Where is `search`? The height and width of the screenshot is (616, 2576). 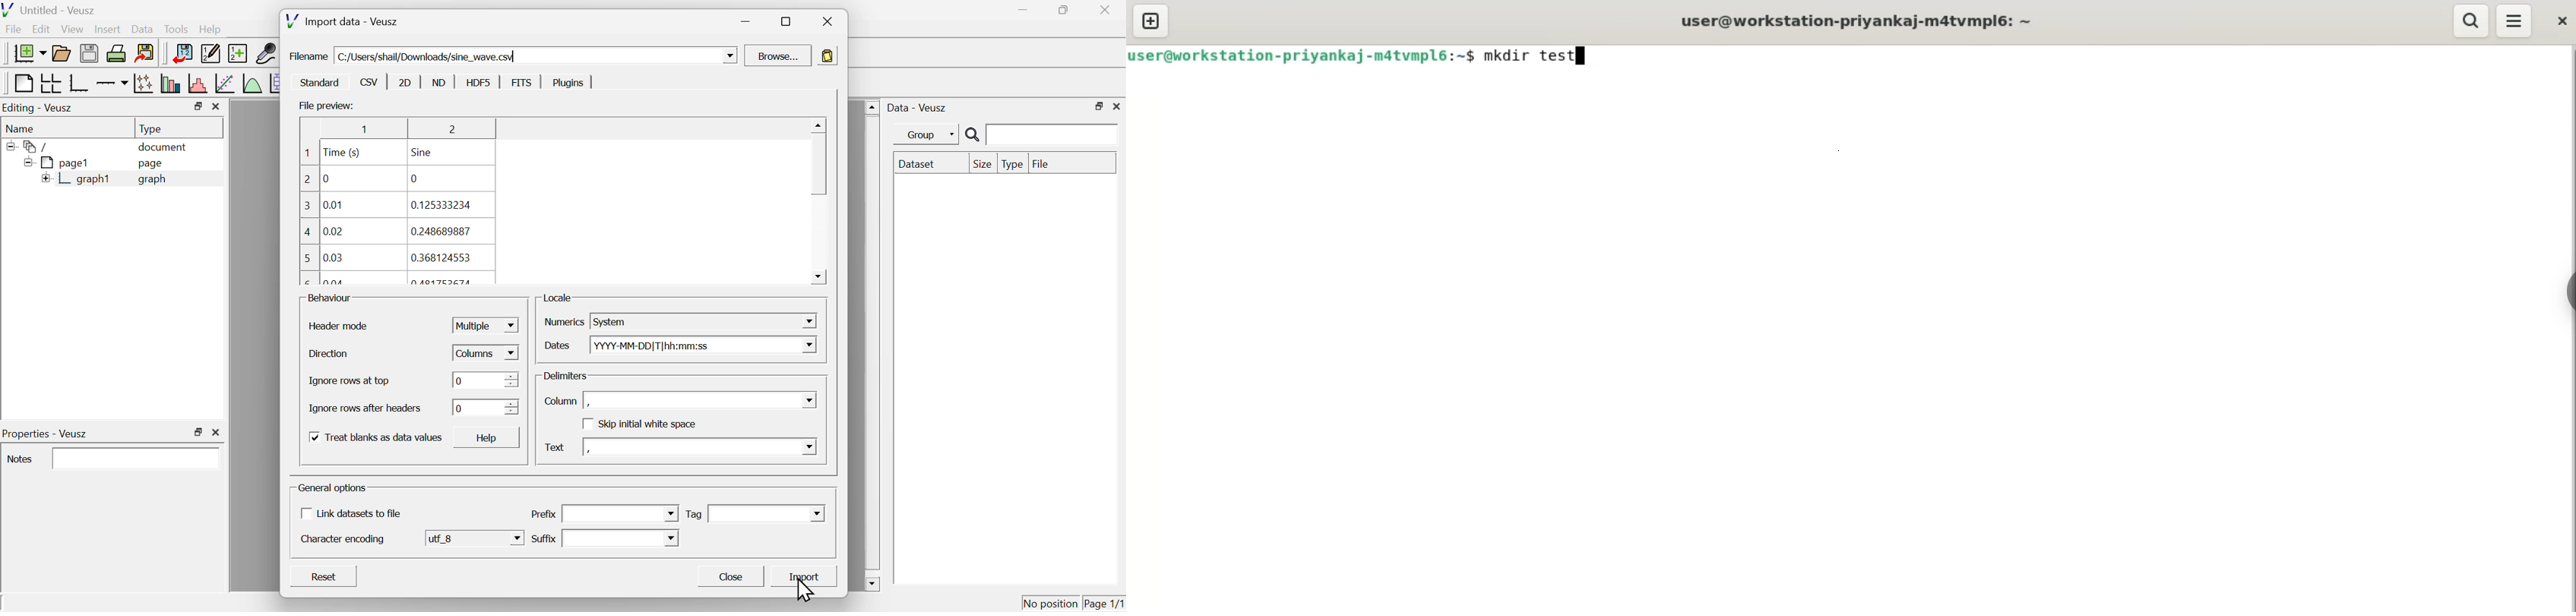 search is located at coordinates (1039, 135).